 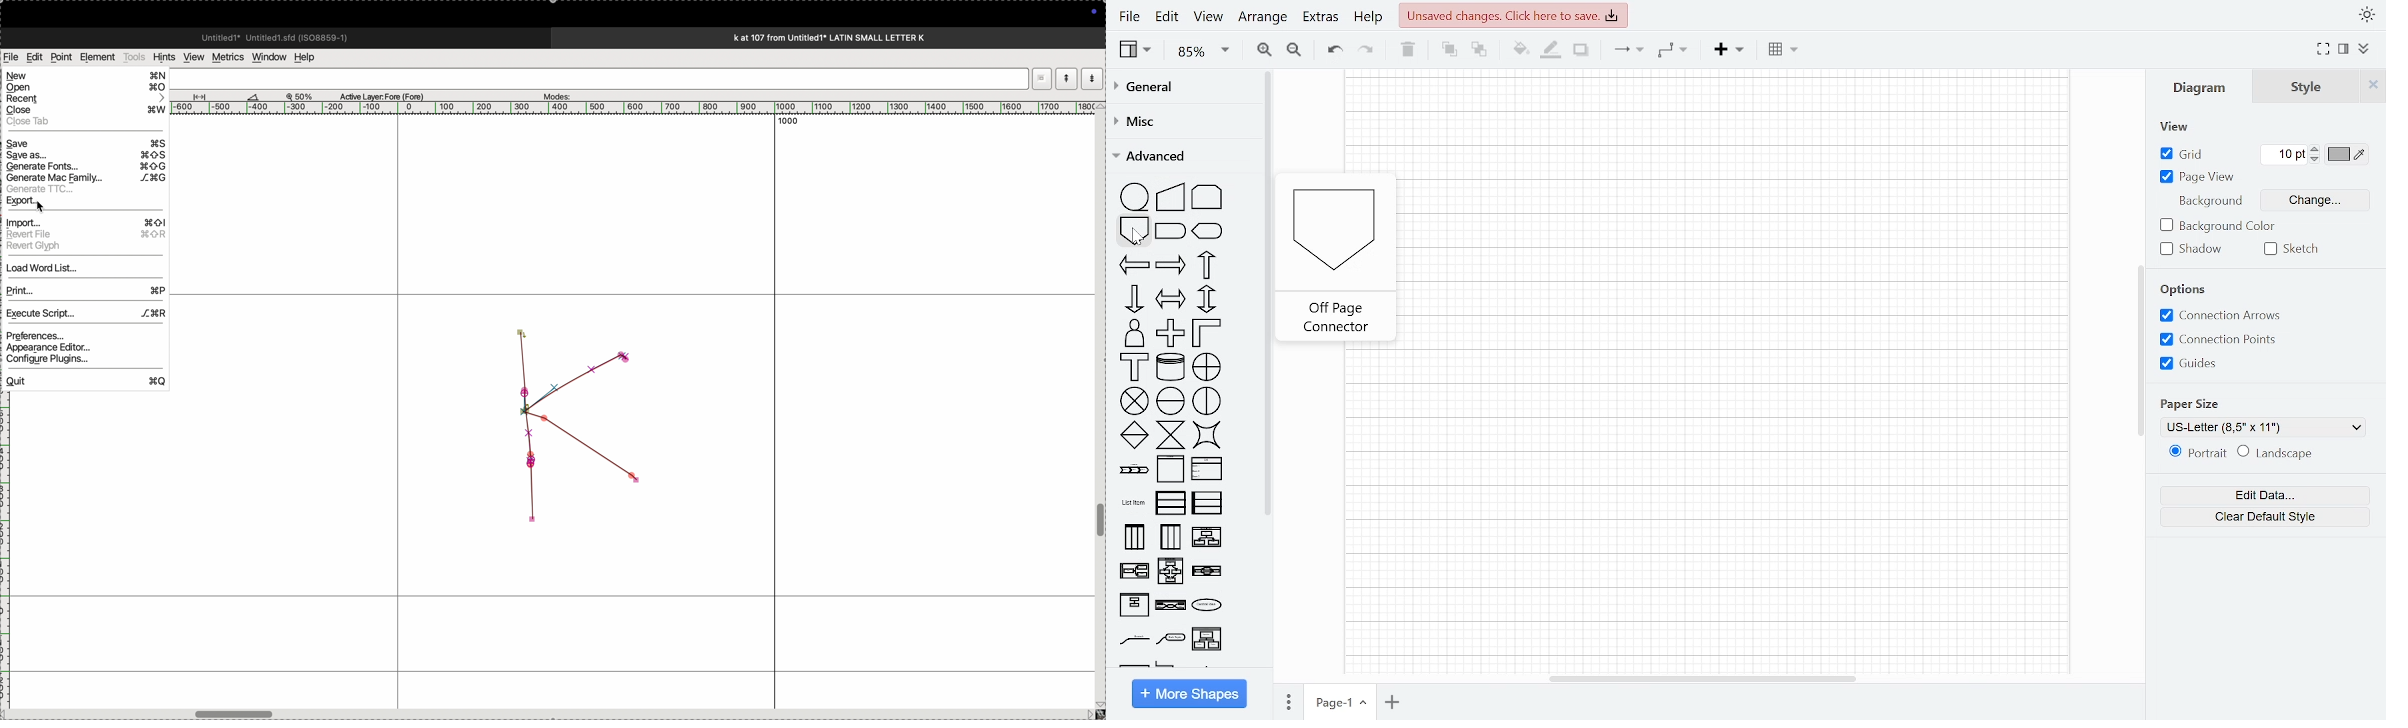 What do you see at coordinates (1133, 537) in the screenshot?
I see `vertical pool` at bounding box center [1133, 537].